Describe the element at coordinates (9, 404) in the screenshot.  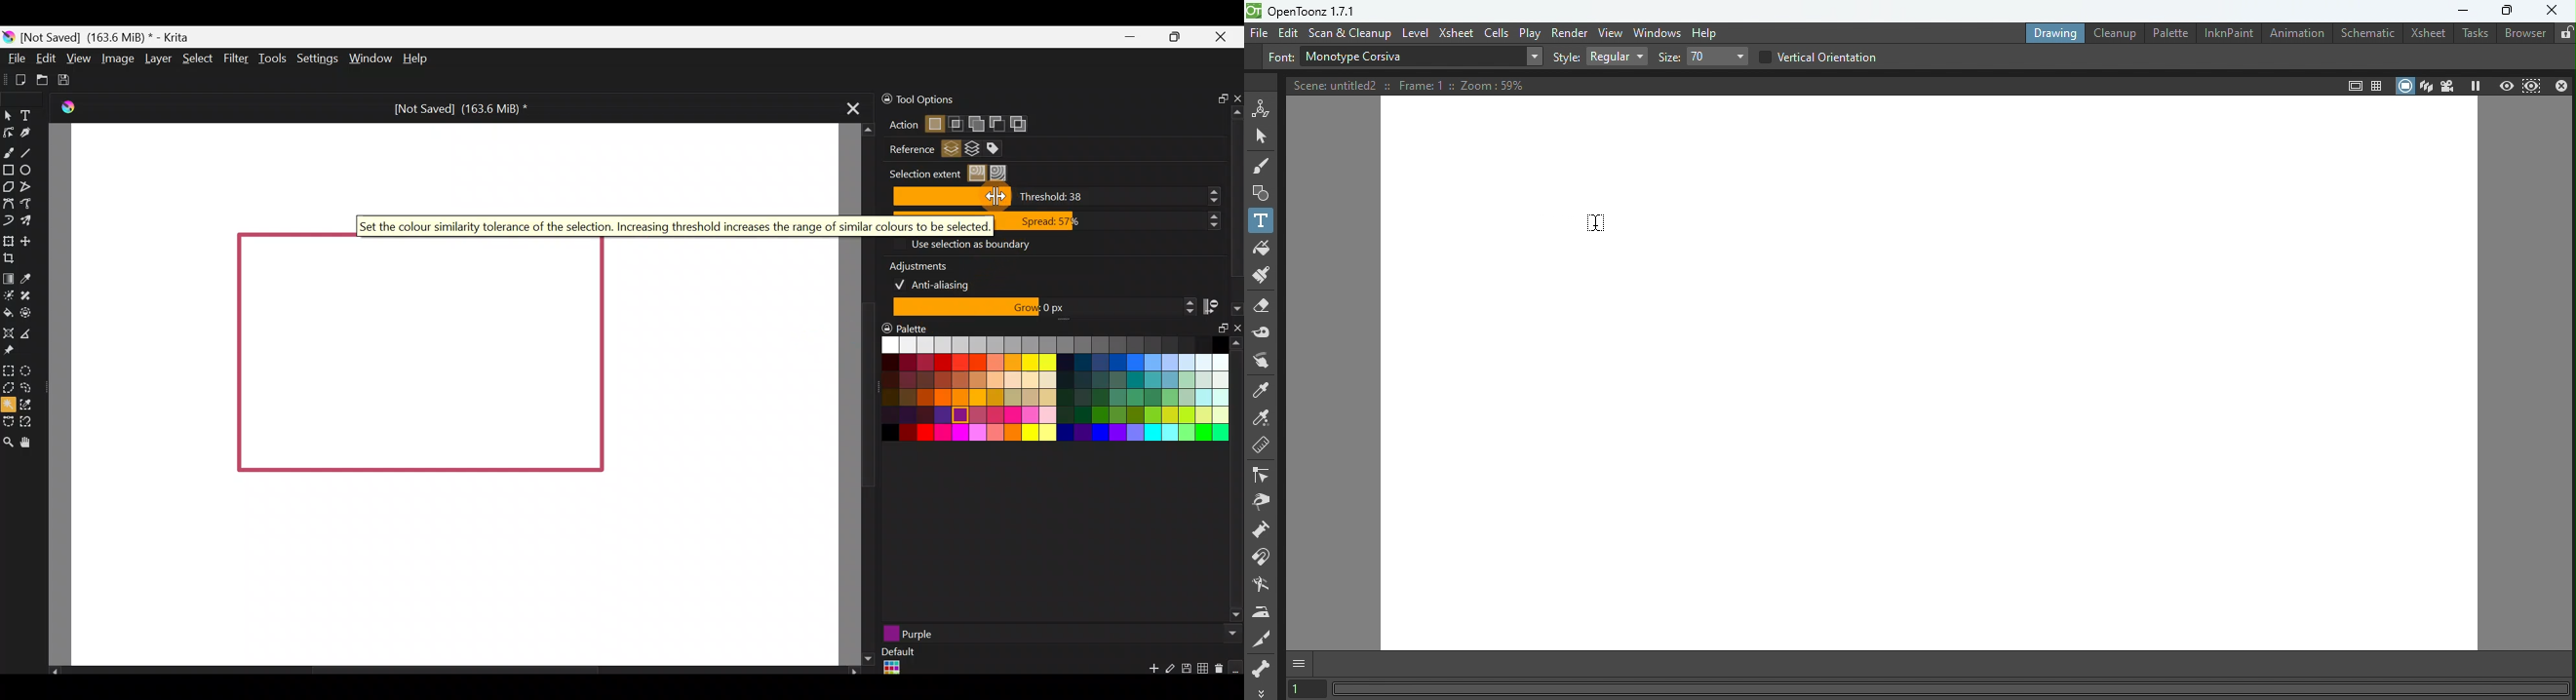
I see `Contiguous selection tool` at that location.